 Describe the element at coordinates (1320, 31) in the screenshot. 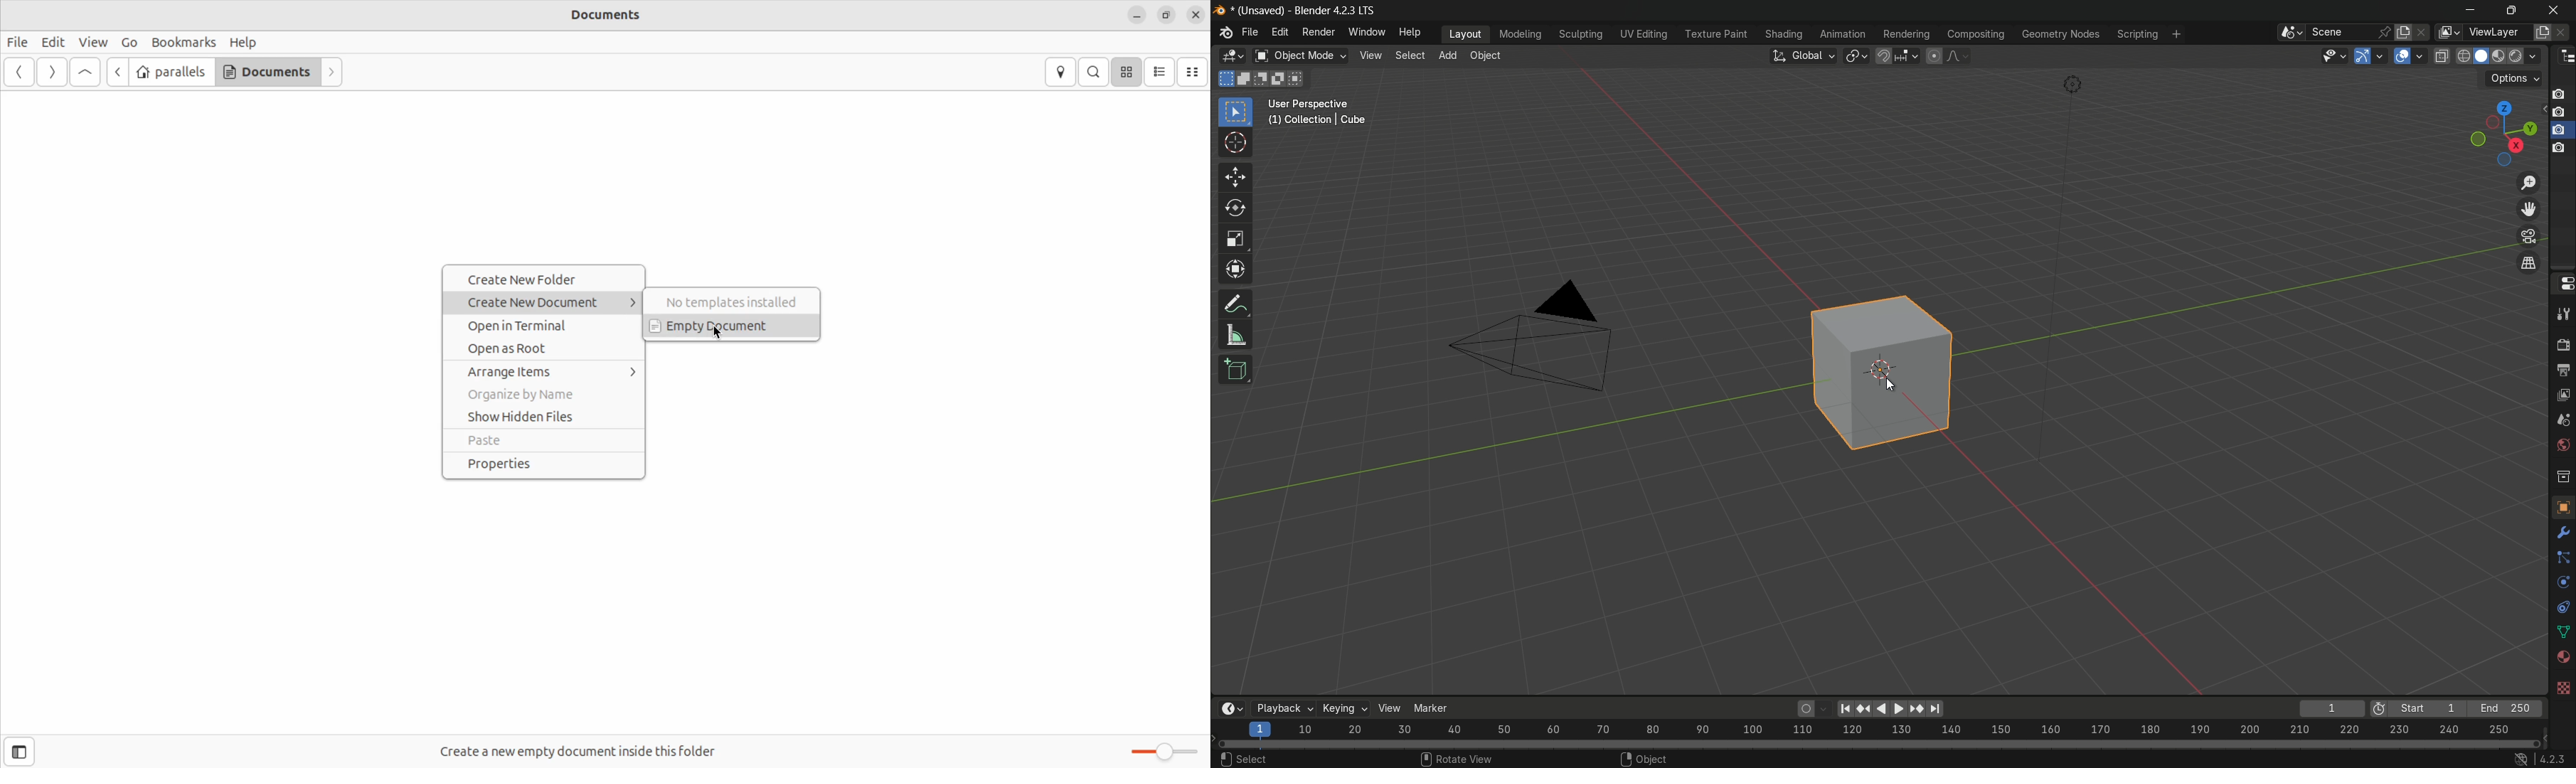

I see `render menu` at that location.